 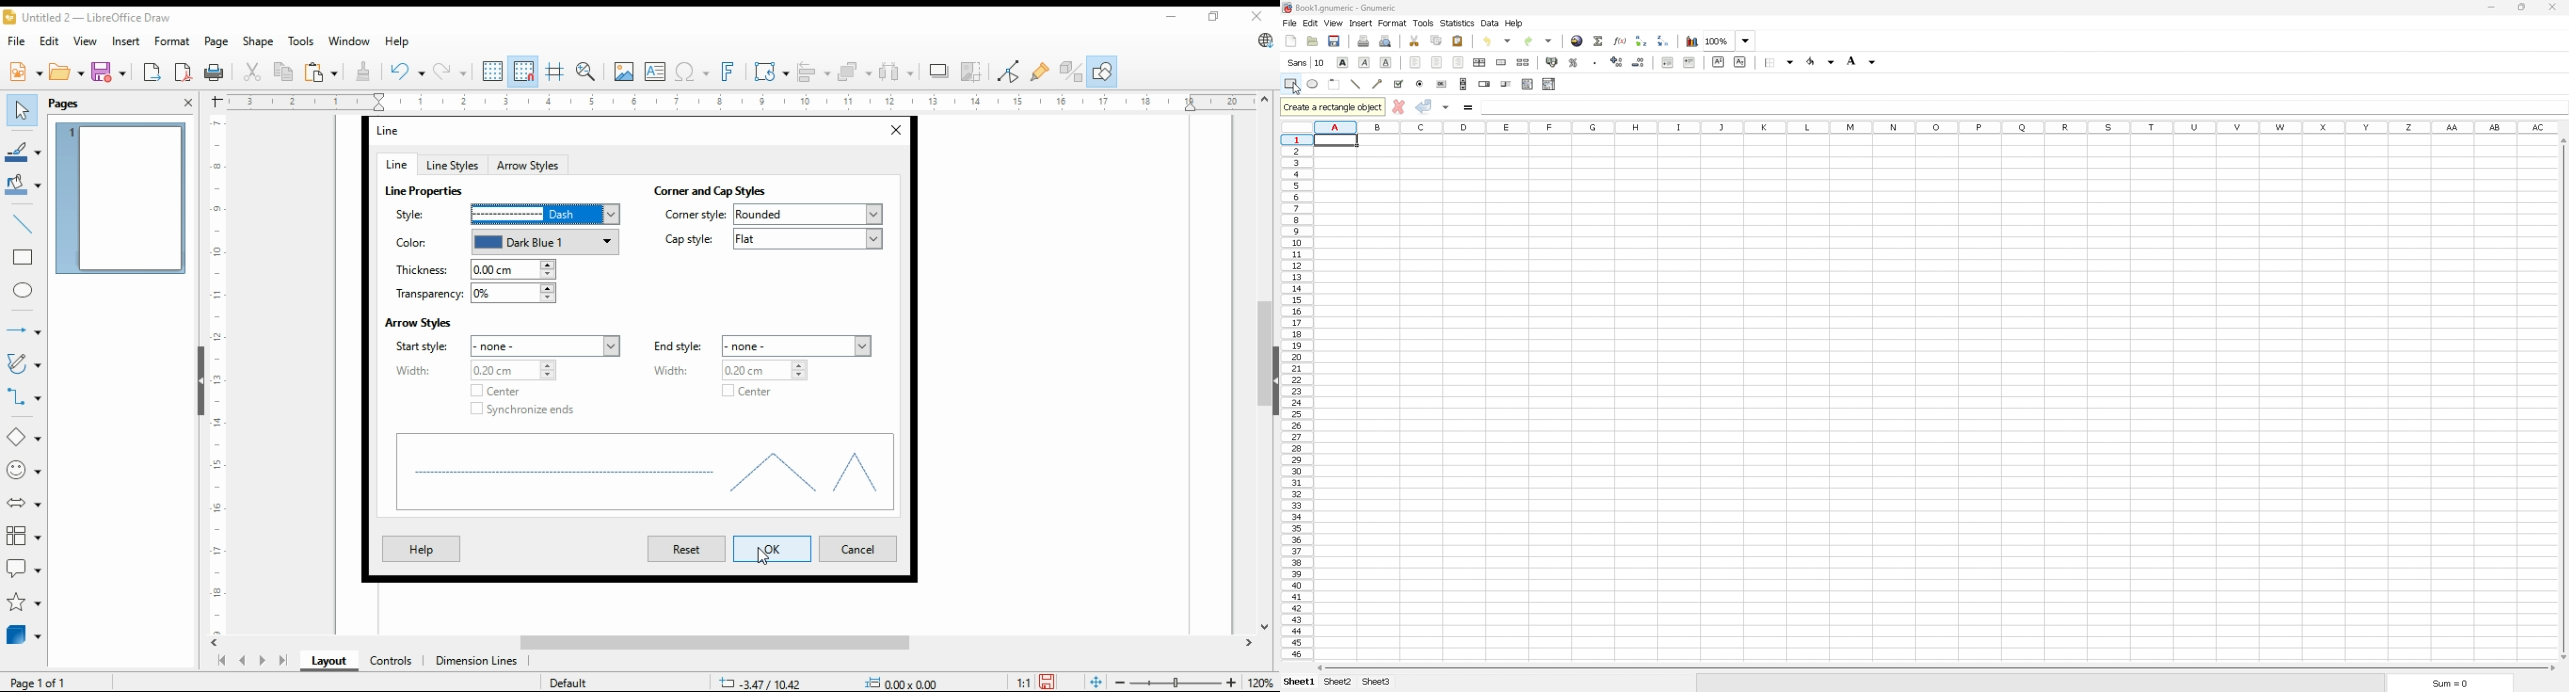 What do you see at coordinates (215, 72) in the screenshot?
I see `print` at bounding box center [215, 72].